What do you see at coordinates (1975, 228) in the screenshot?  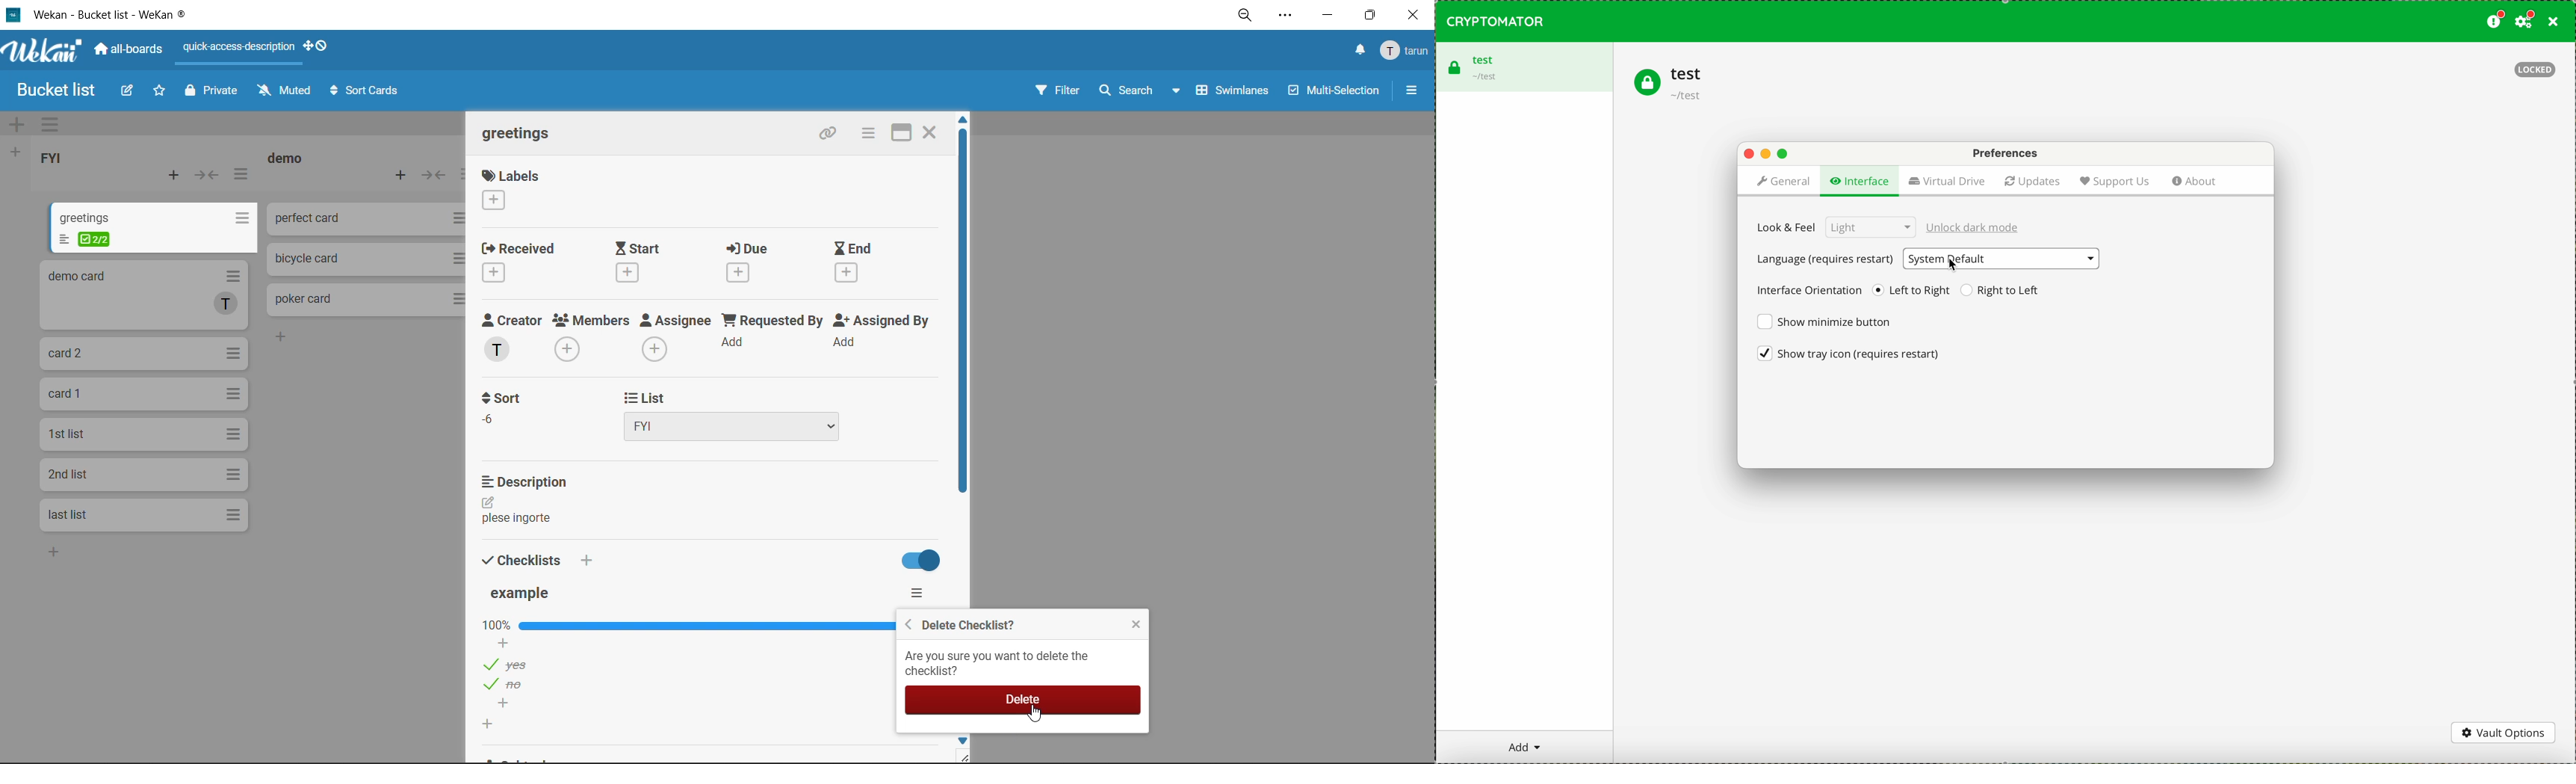 I see `unlock dark mode` at bounding box center [1975, 228].